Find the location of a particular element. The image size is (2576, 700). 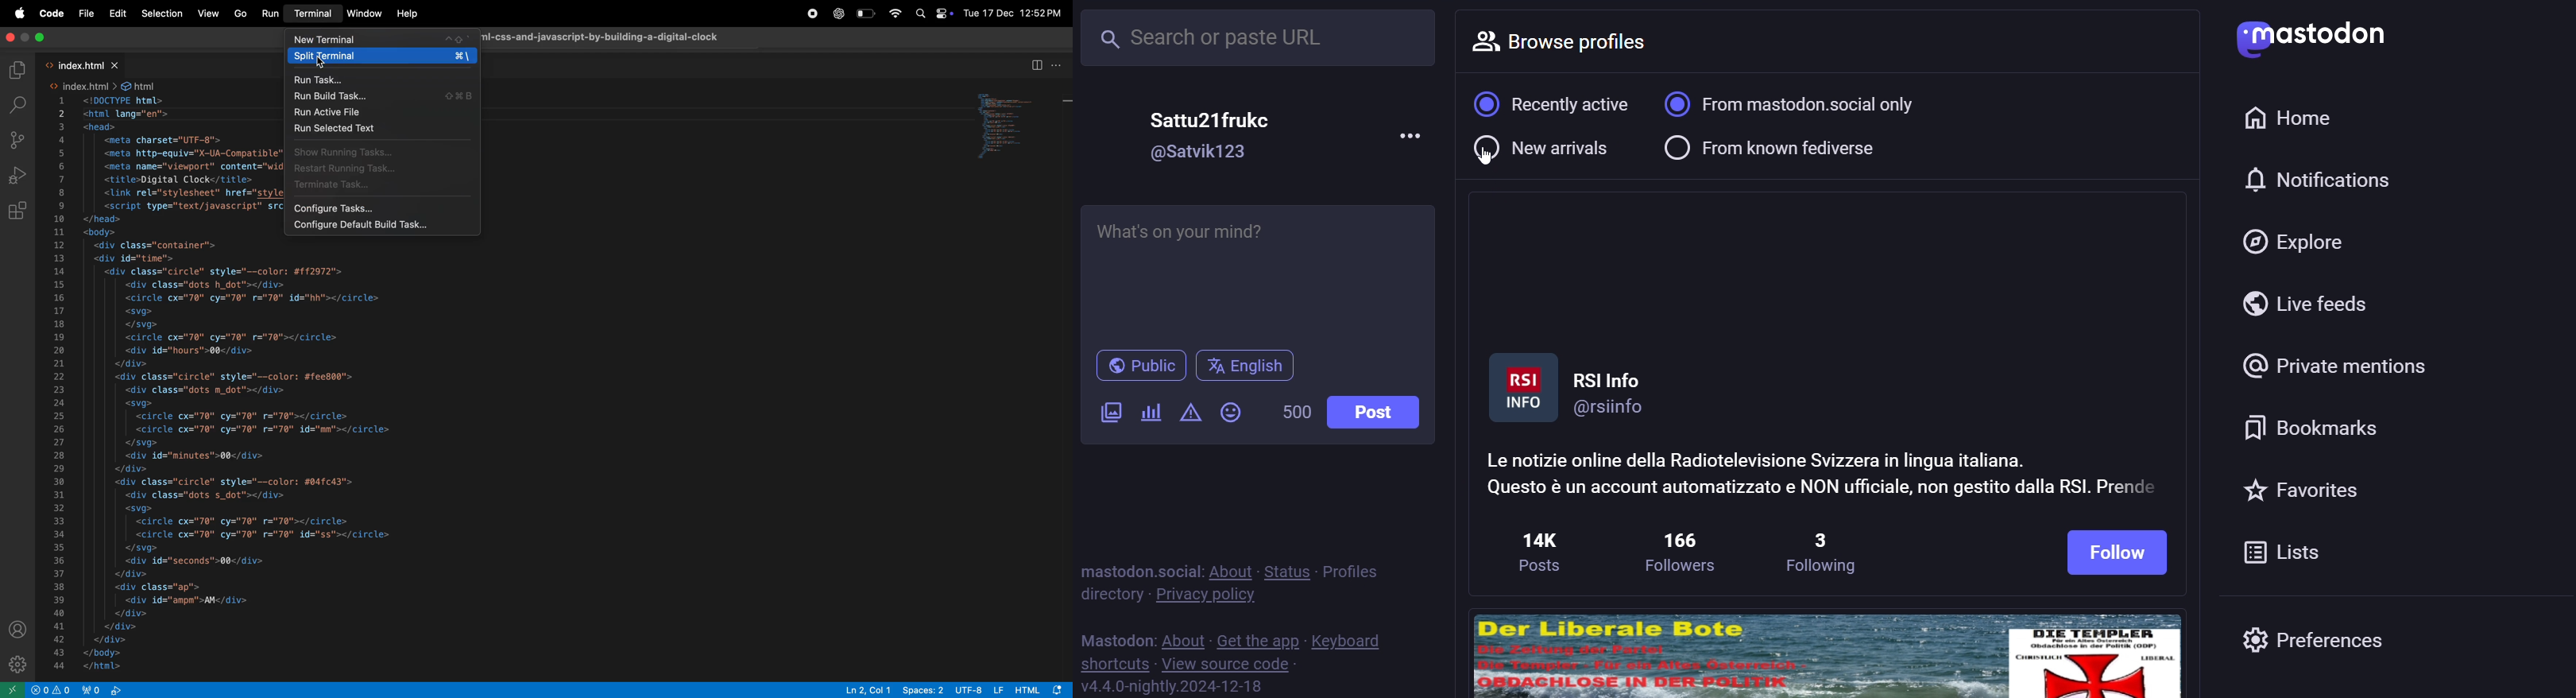

about is located at coordinates (1231, 570).